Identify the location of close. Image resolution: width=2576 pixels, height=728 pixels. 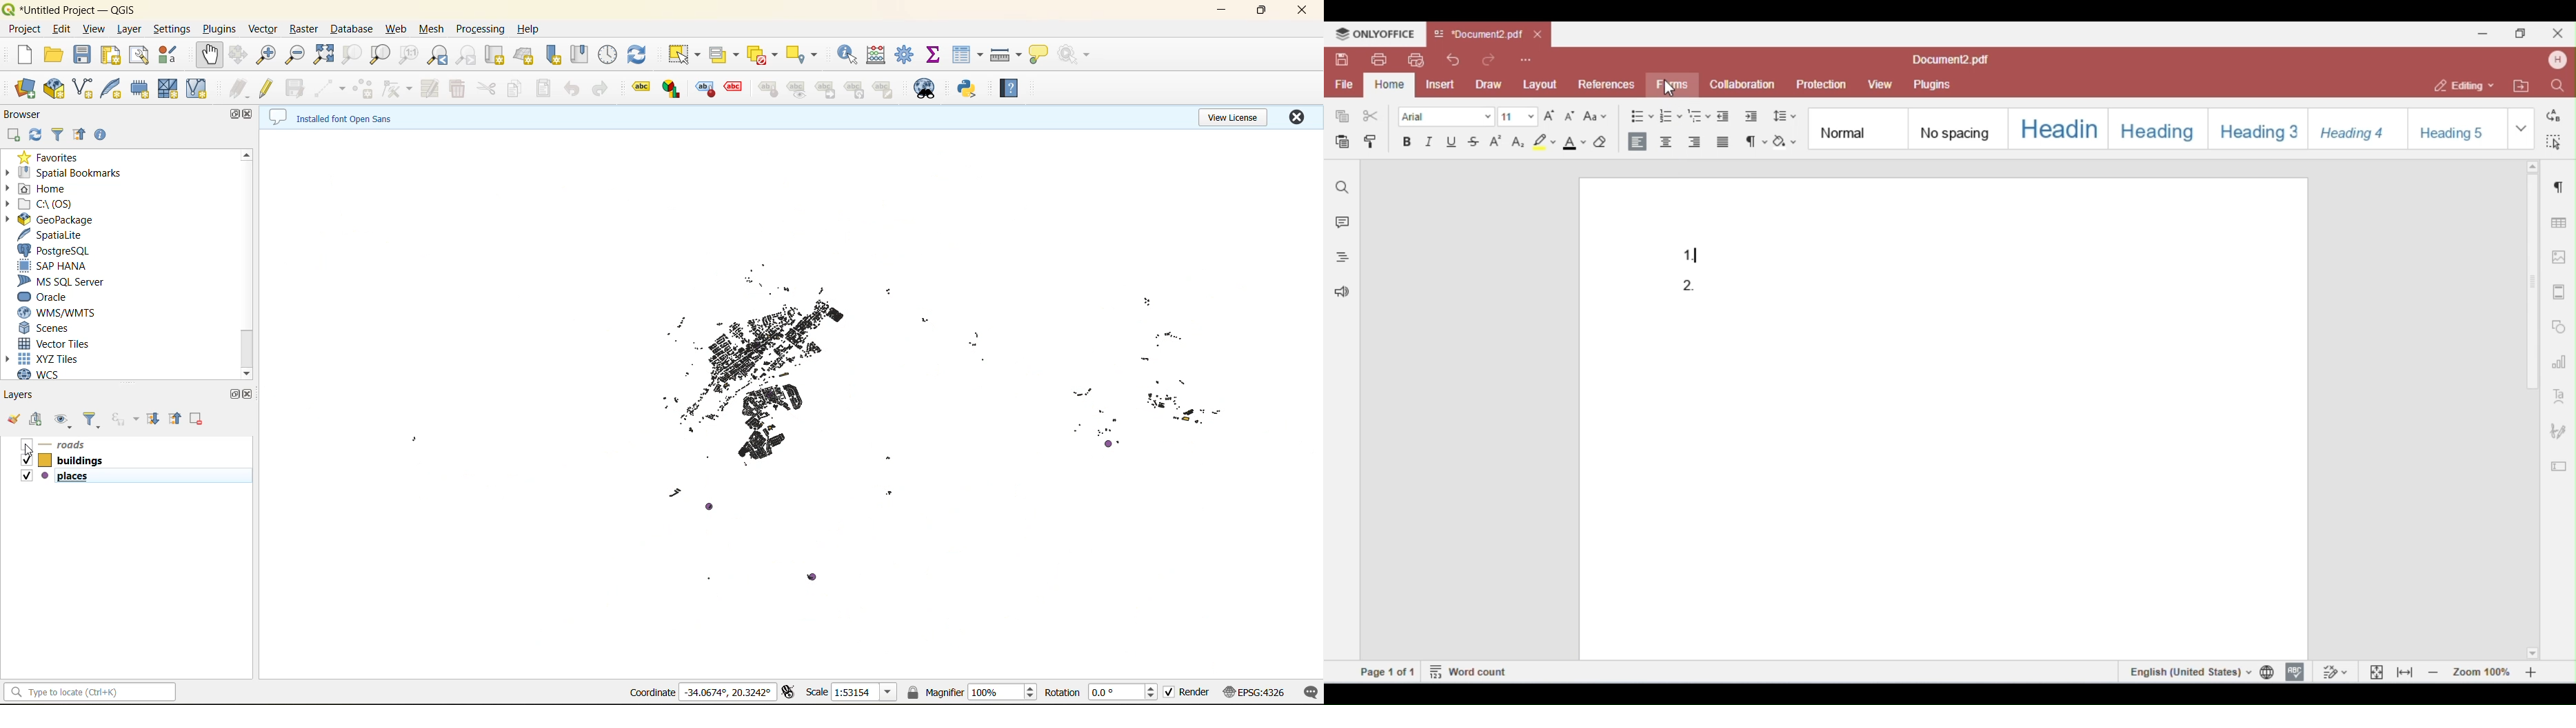
(1302, 12).